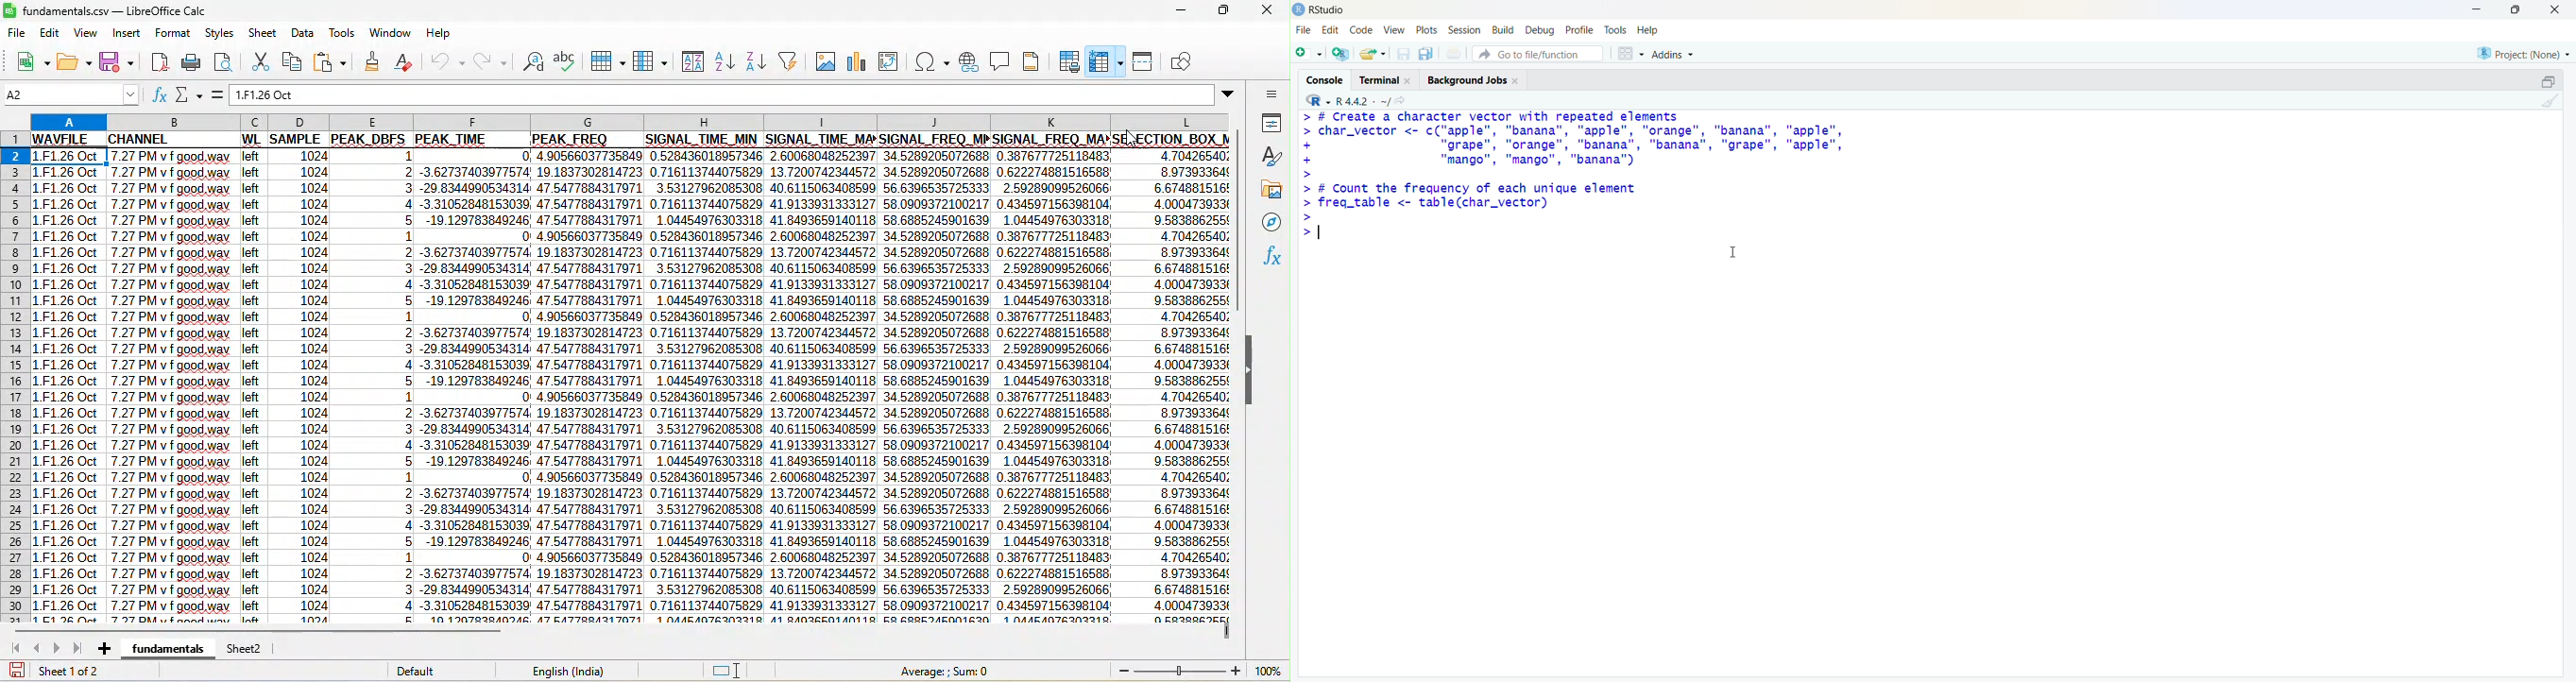 Image resolution: width=2576 pixels, height=700 pixels. I want to click on close, so click(1269, 10).